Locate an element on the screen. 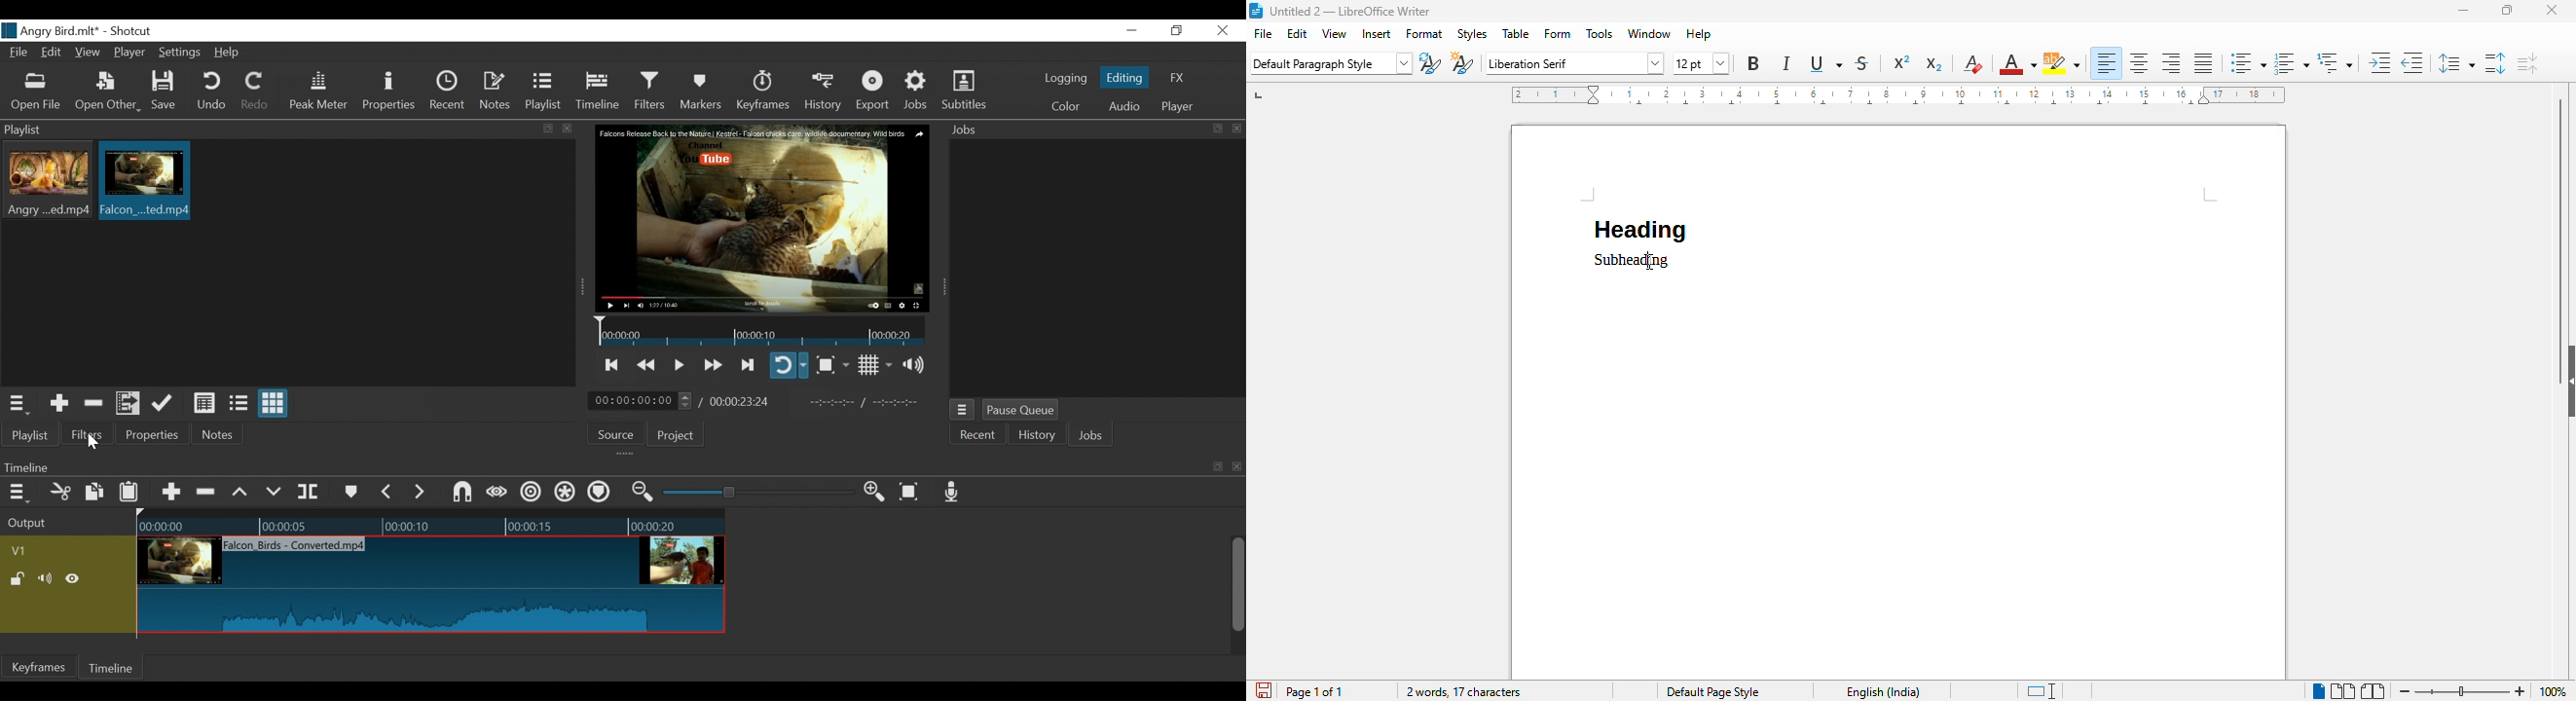 The image size is (2576, 728). Open File is located at coordinates (36, 93).